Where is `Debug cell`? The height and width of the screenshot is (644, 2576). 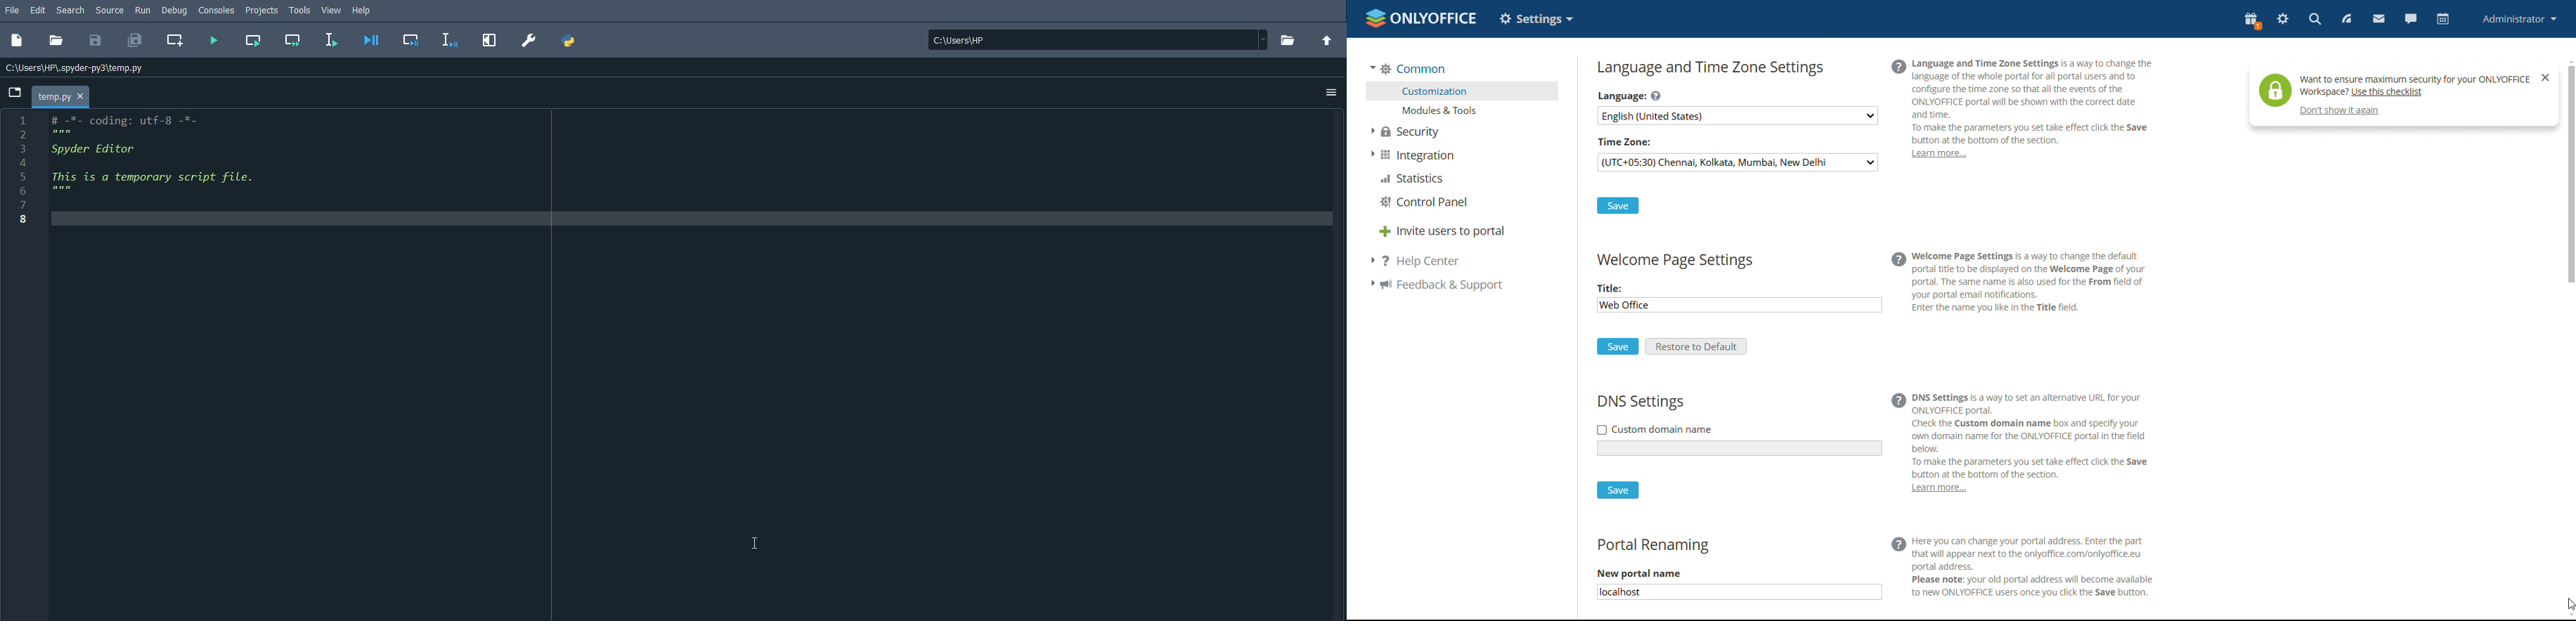
Debug cell is located at coordinates (411, 39).